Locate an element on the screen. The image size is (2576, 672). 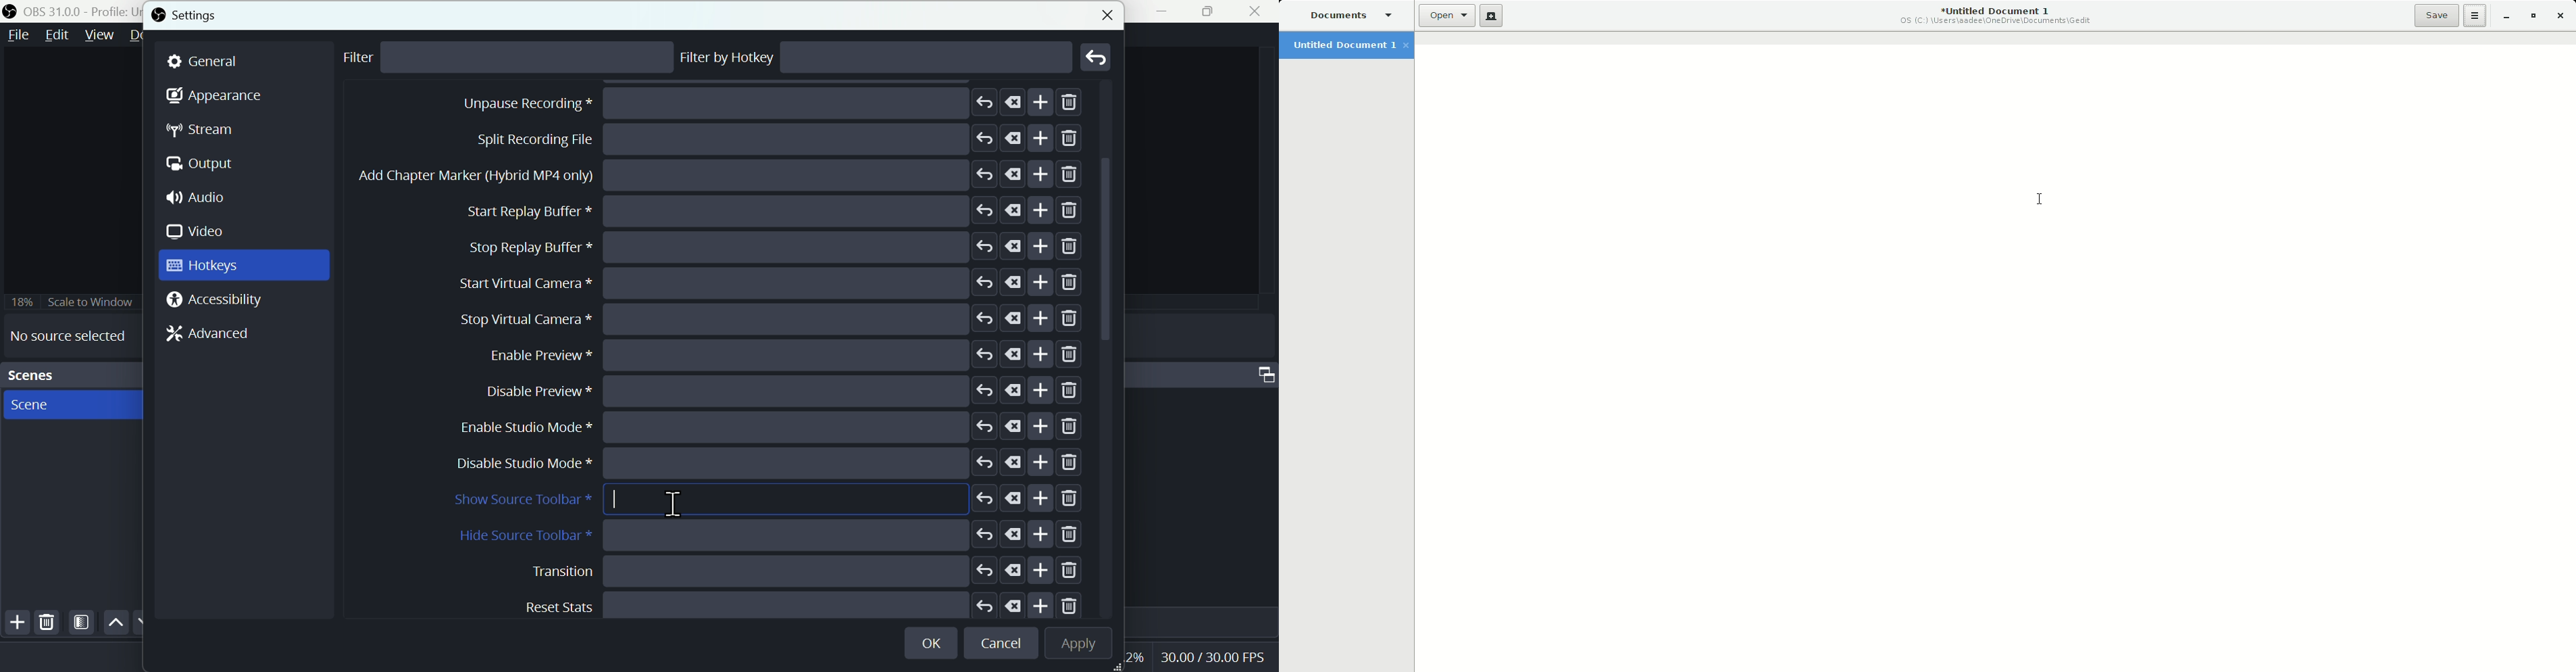
cancel is located at coordinates (1004, 644).